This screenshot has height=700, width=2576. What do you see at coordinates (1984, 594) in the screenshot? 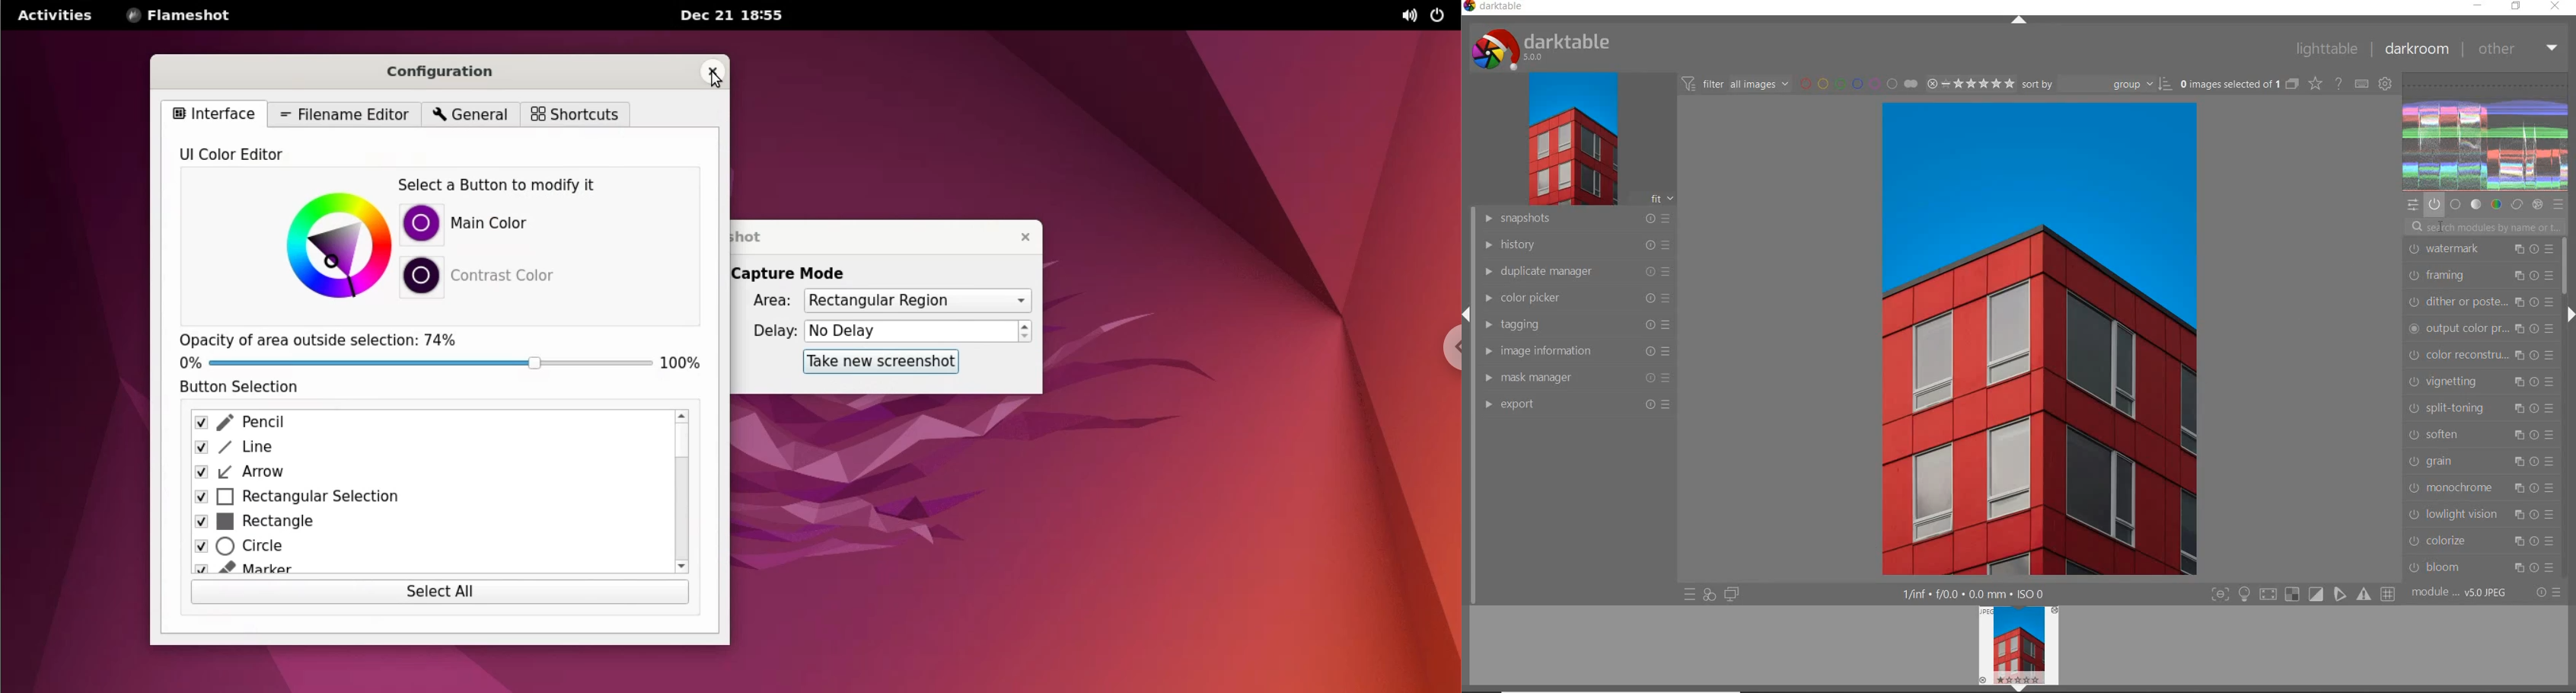
I see `other interface detail` at bounding box center [1984, 594].